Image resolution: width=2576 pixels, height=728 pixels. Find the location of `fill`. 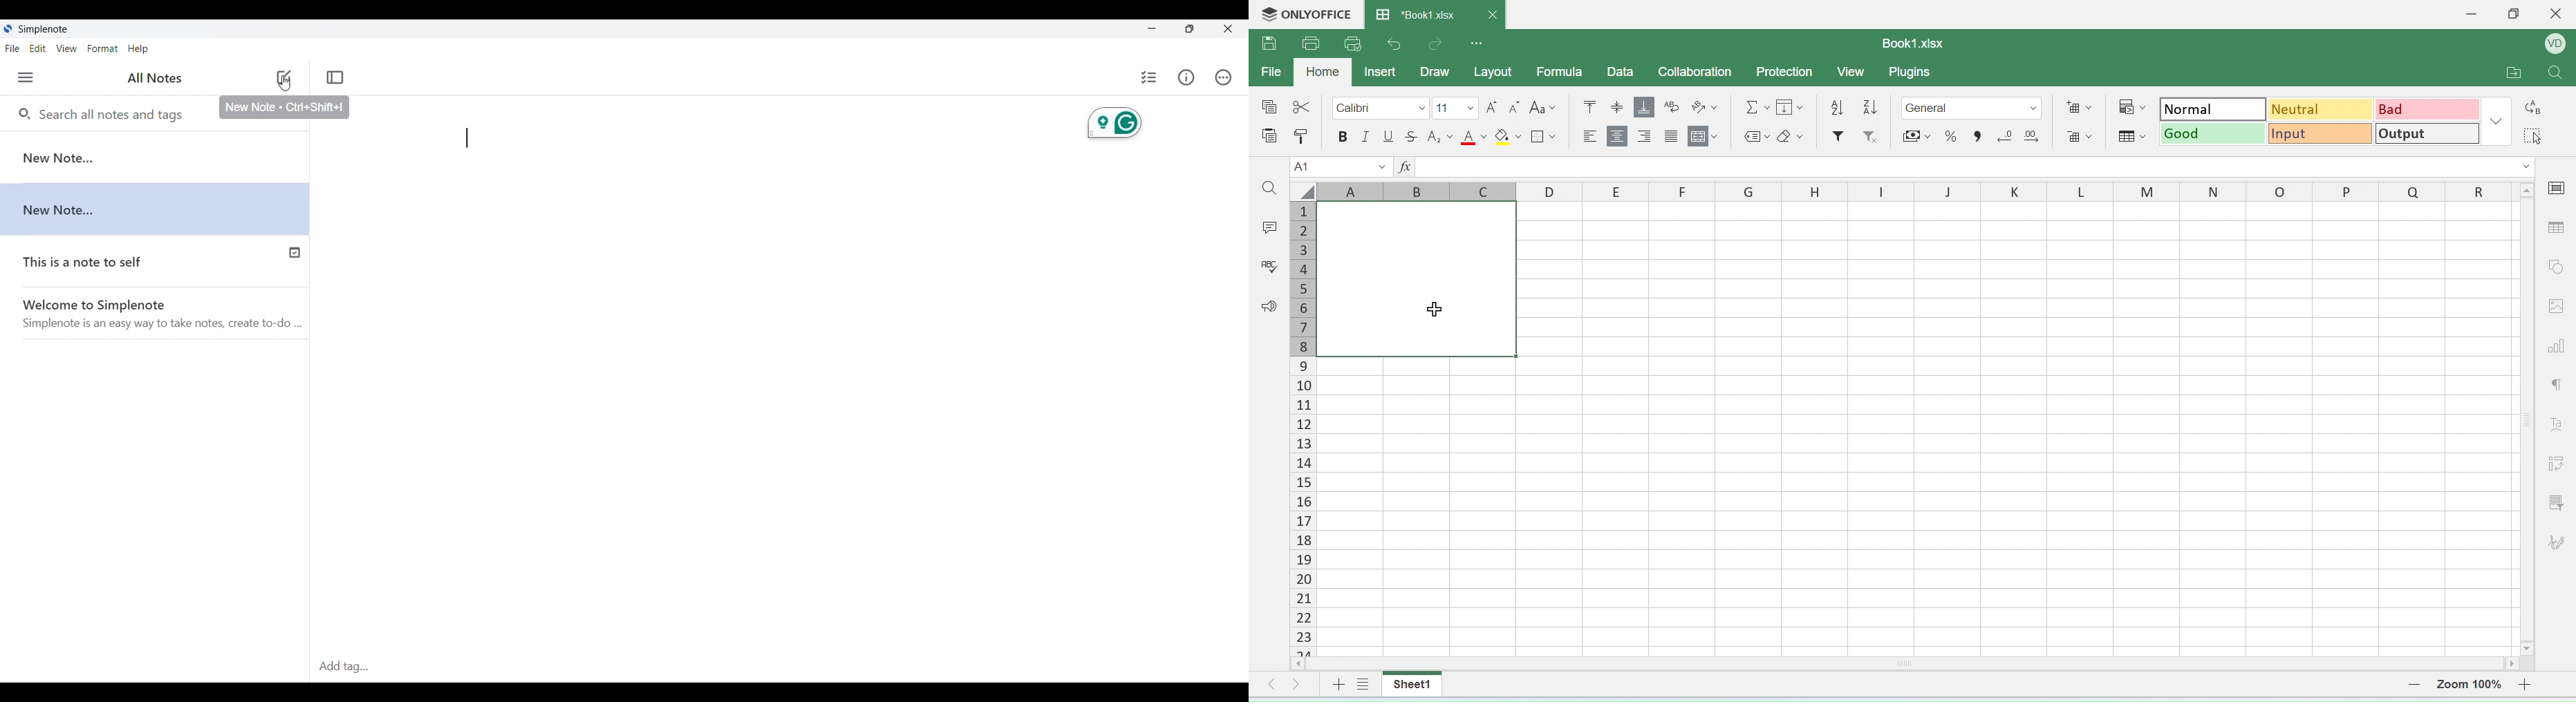

fill is located at coordinates (1793, 108).